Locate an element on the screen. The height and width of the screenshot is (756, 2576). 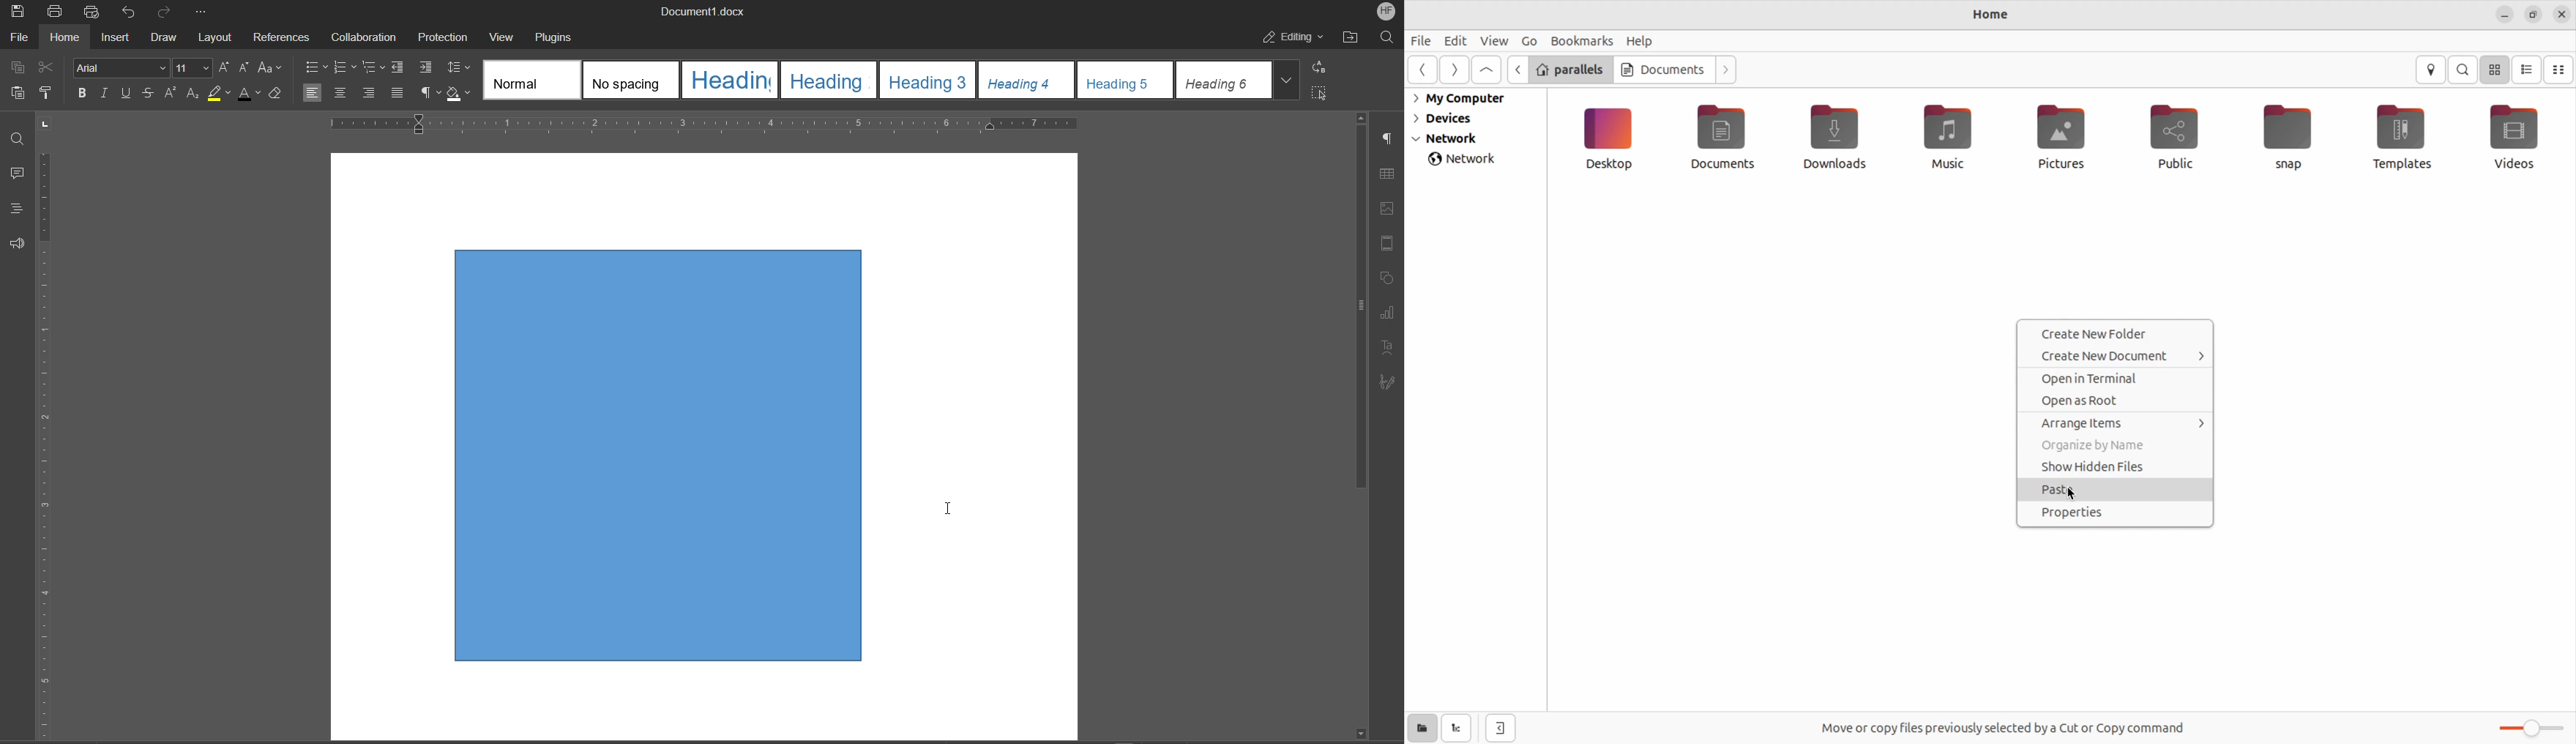
Collaboration is located at coordinates (365, 36).